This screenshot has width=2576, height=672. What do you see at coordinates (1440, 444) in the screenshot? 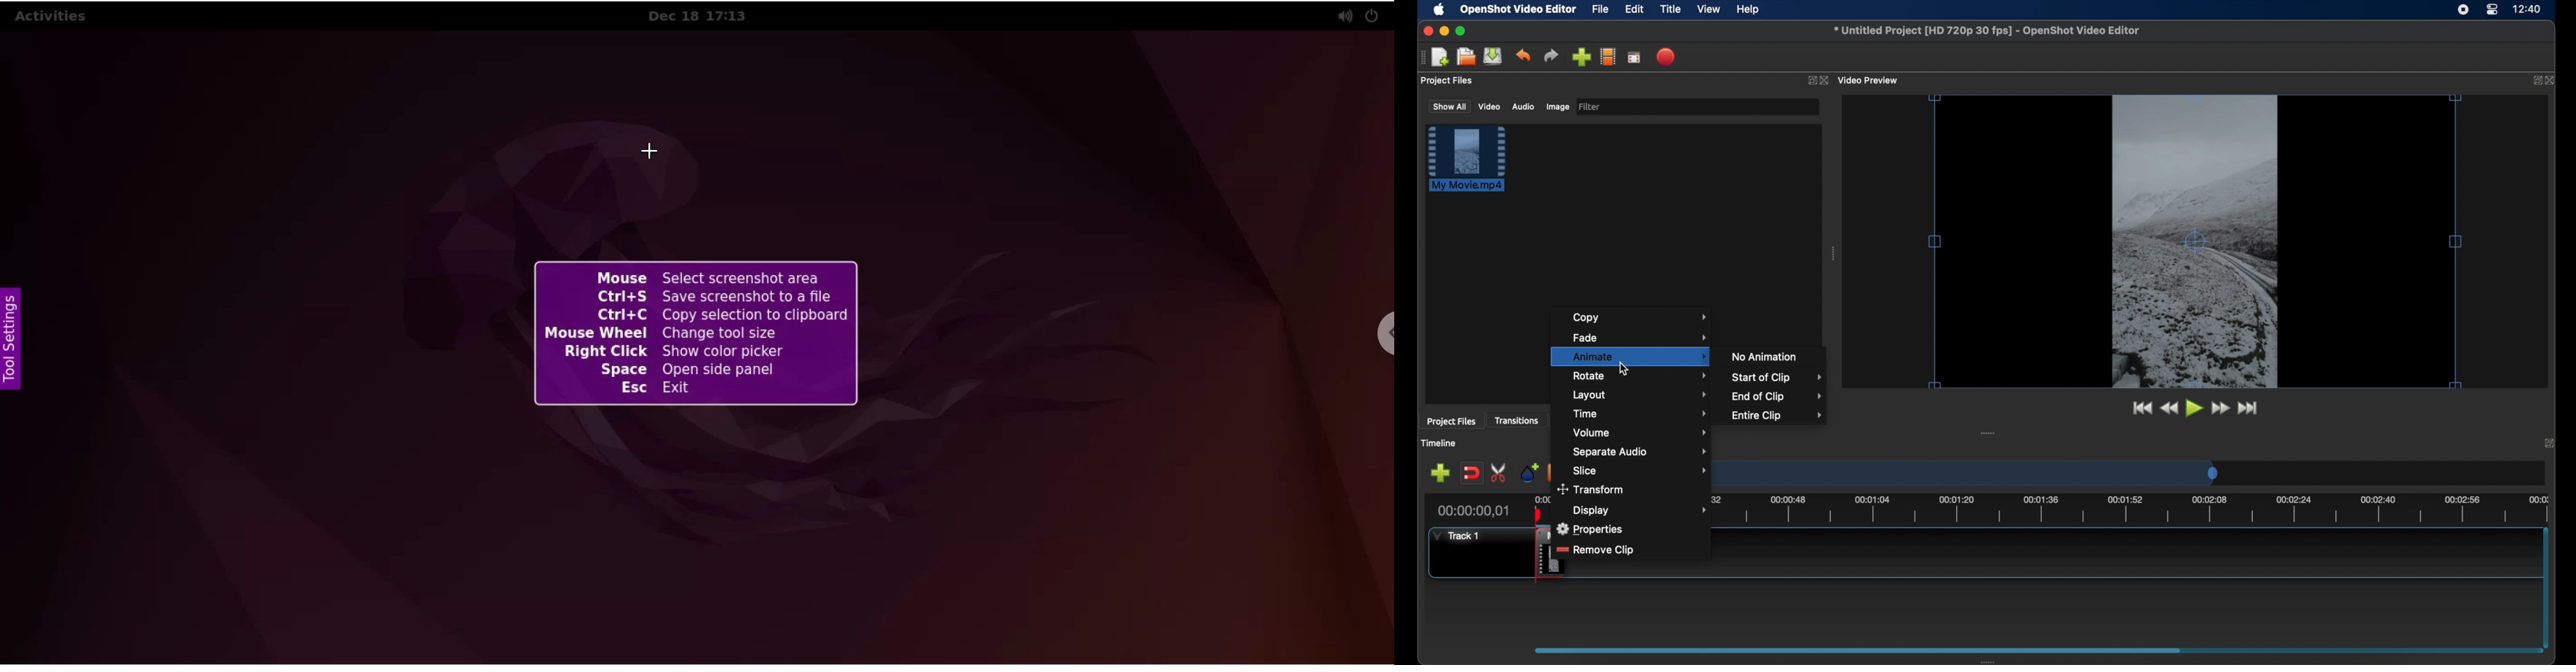
I see `timeline` at bounding box center [1440, 444].